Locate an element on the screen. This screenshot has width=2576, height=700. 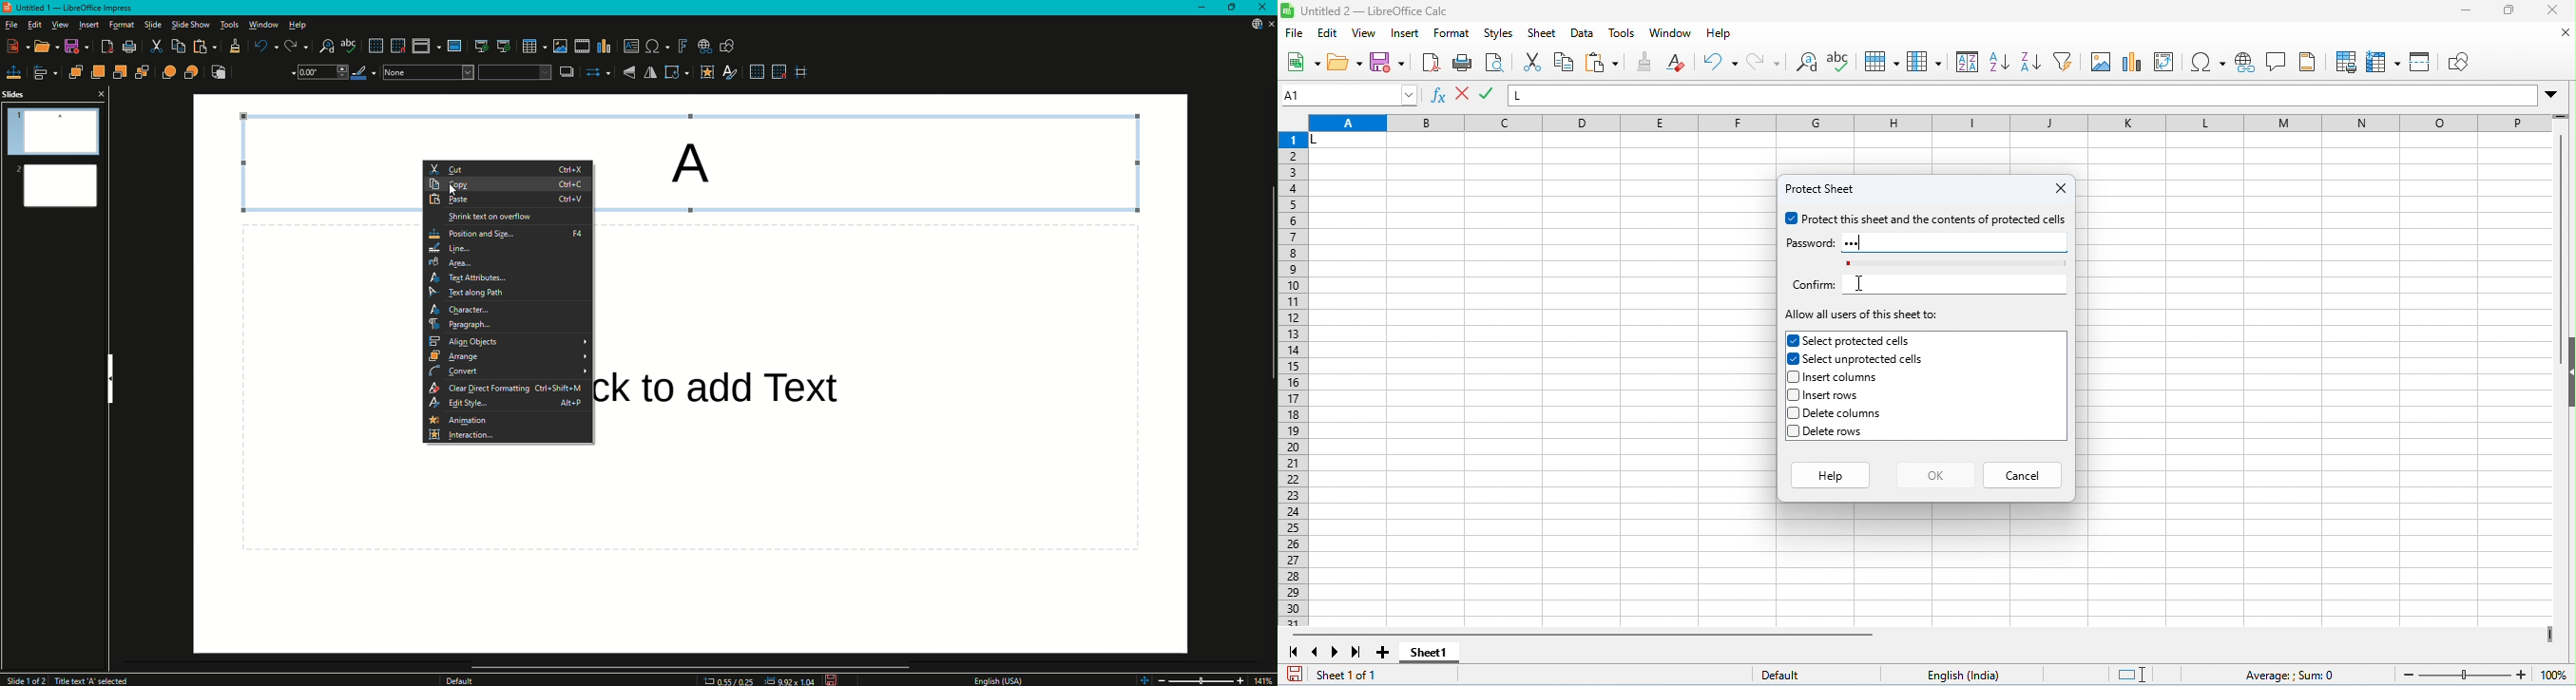
accept is located at coordinates (1464, 95).